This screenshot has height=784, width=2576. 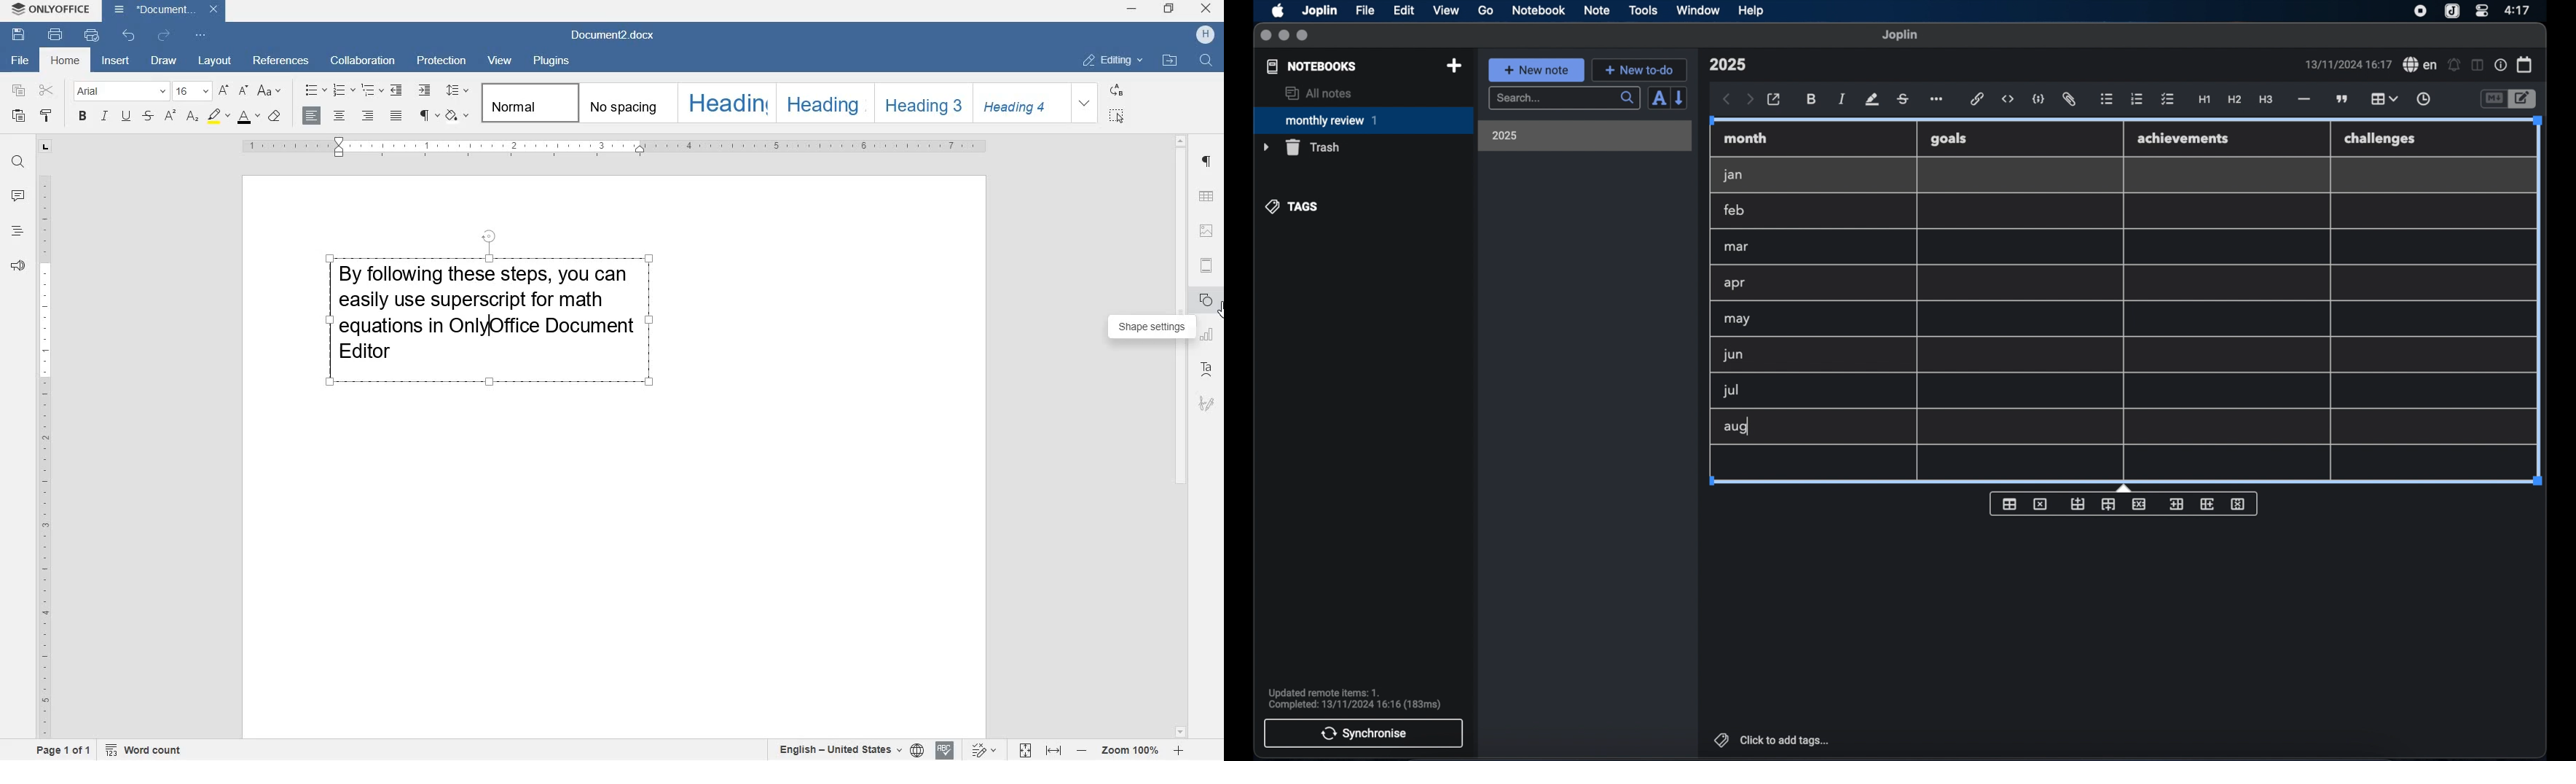 I want to click on table highlighted, so click(x=2382, y=99).